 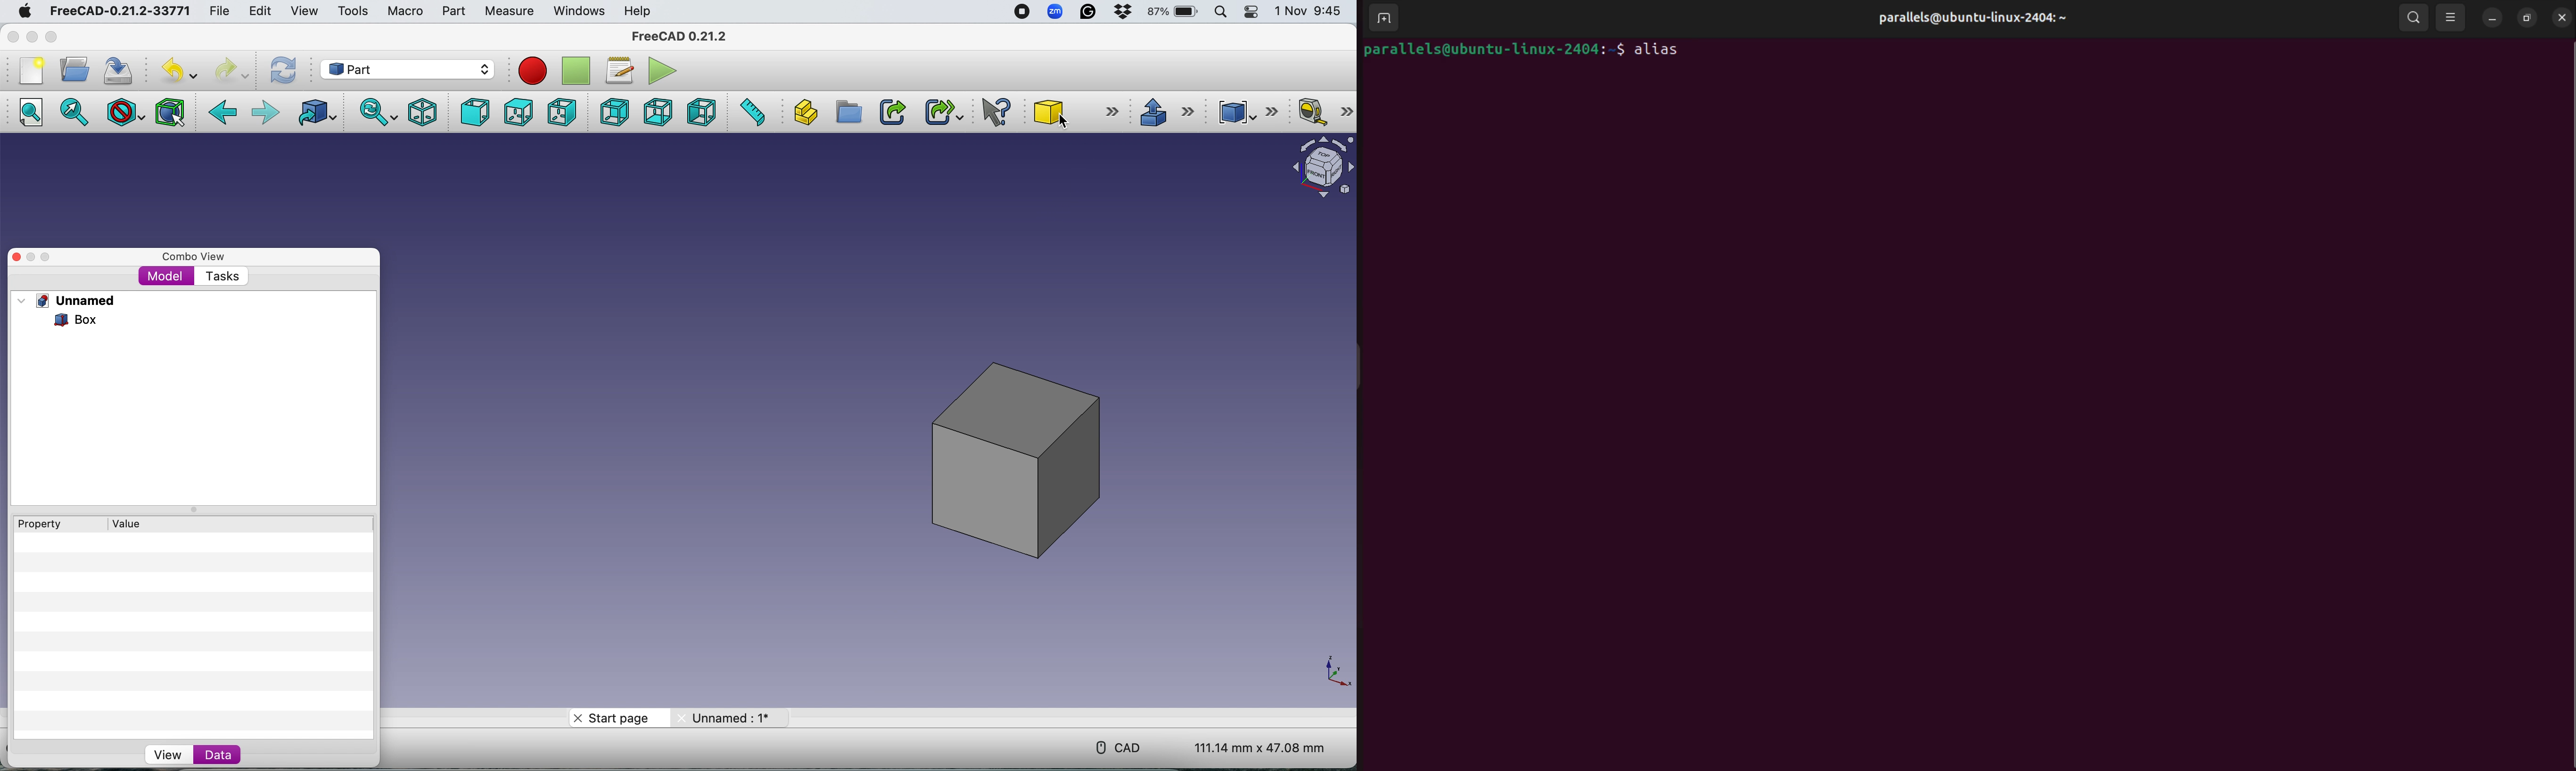 What do you see at coordinates (1223, 12) in the screenshot?
I see `Spotlight search` at bounding box center [1223, 12].